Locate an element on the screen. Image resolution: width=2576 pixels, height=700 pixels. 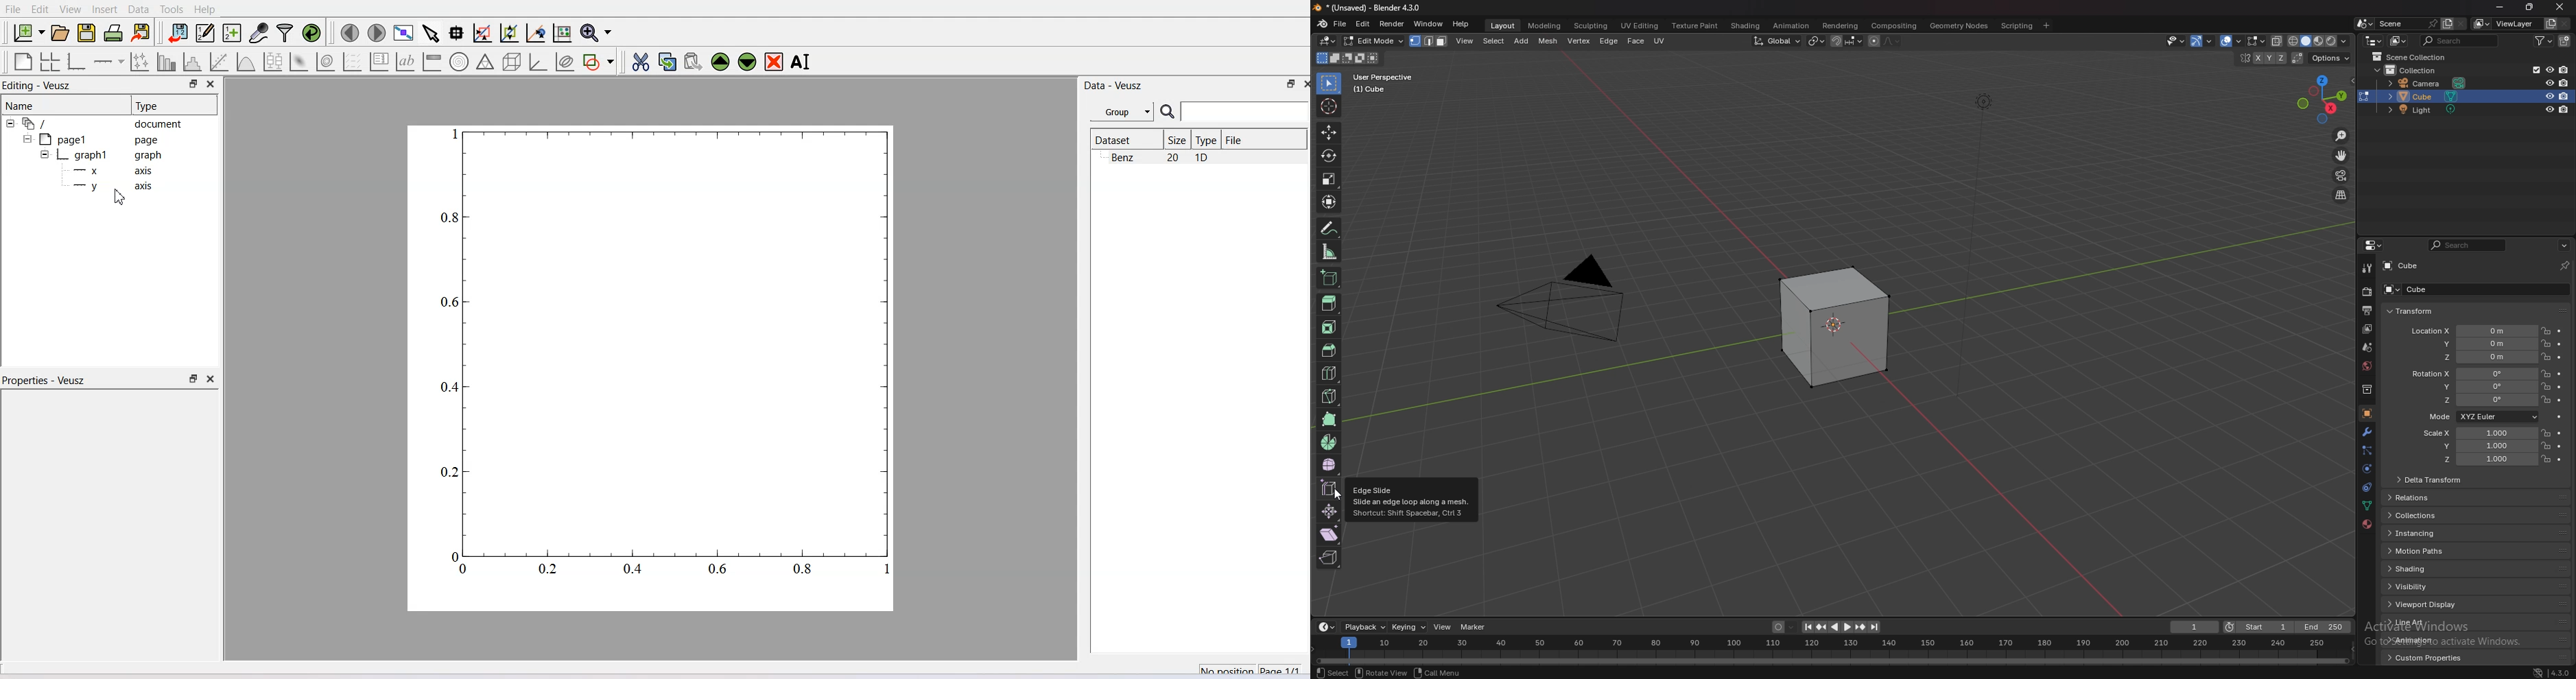
move is located at coordinates (2342, 154).